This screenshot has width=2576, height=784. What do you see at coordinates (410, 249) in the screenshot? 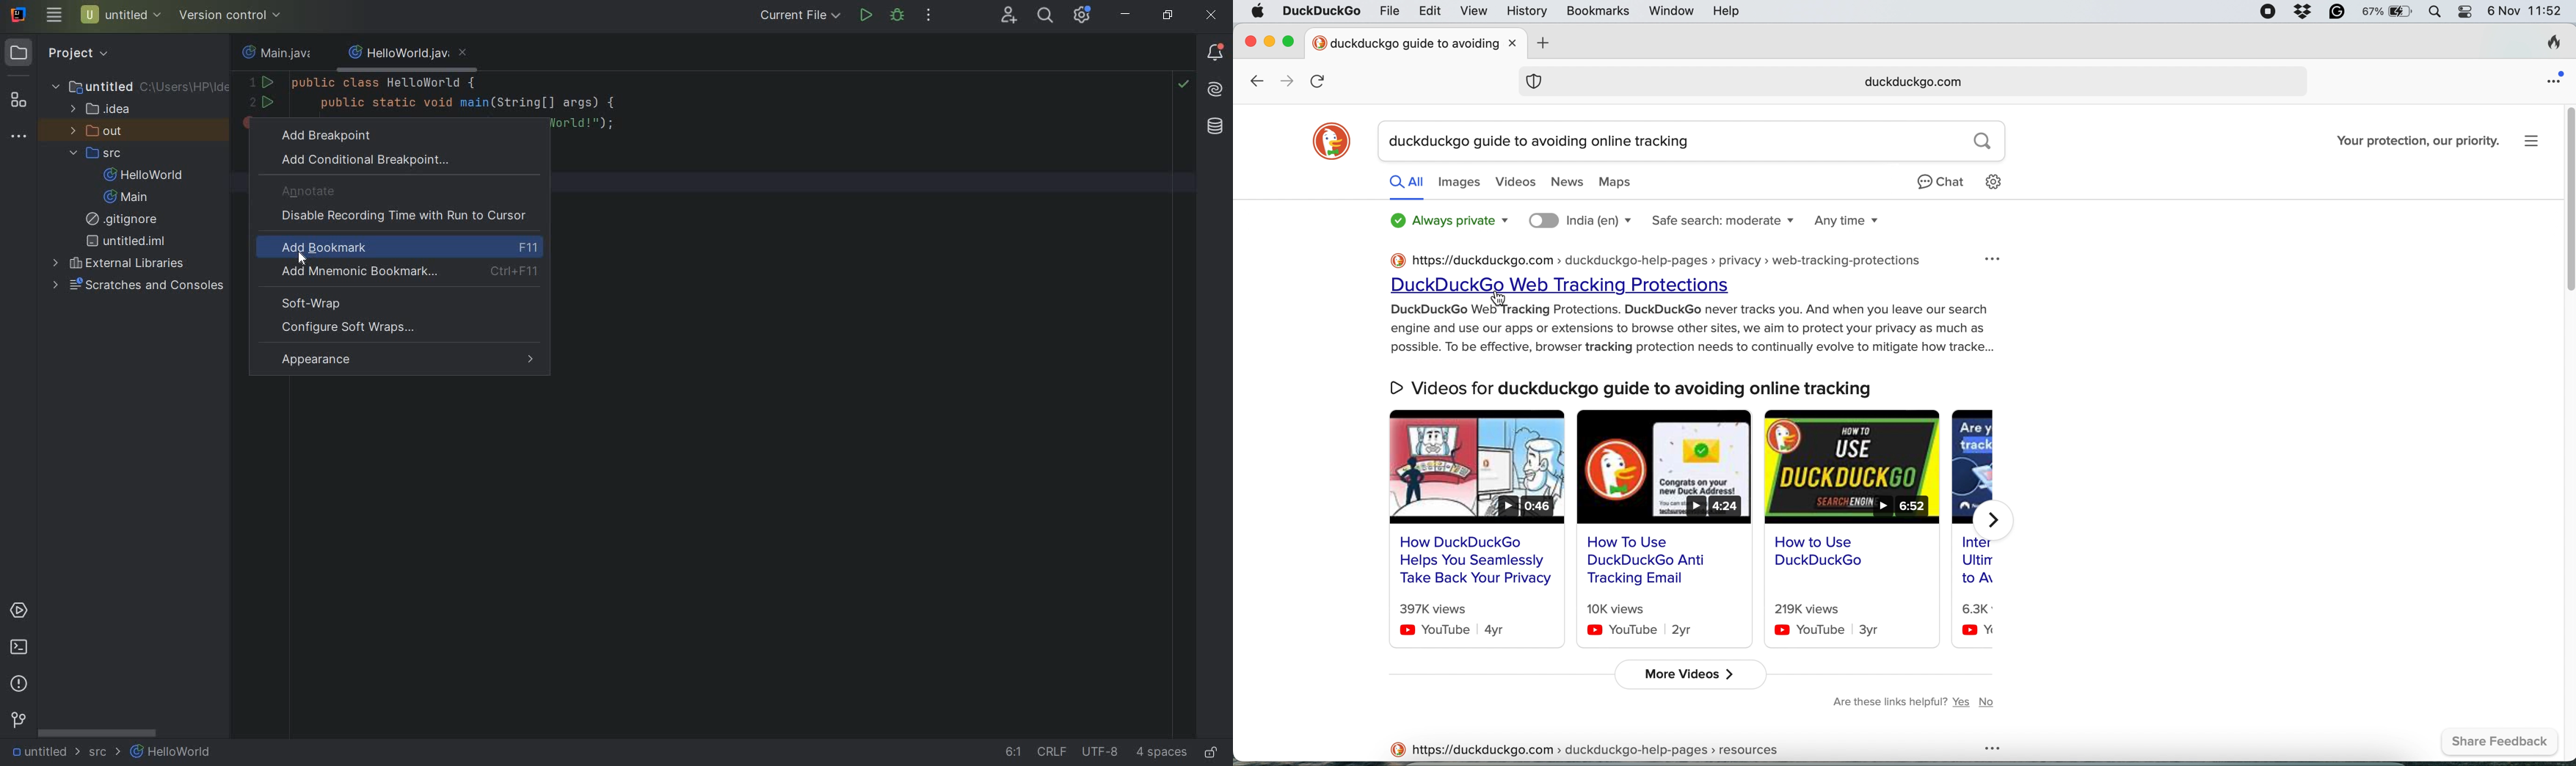
I see `add bookmark` at bounding box center [410, 249].